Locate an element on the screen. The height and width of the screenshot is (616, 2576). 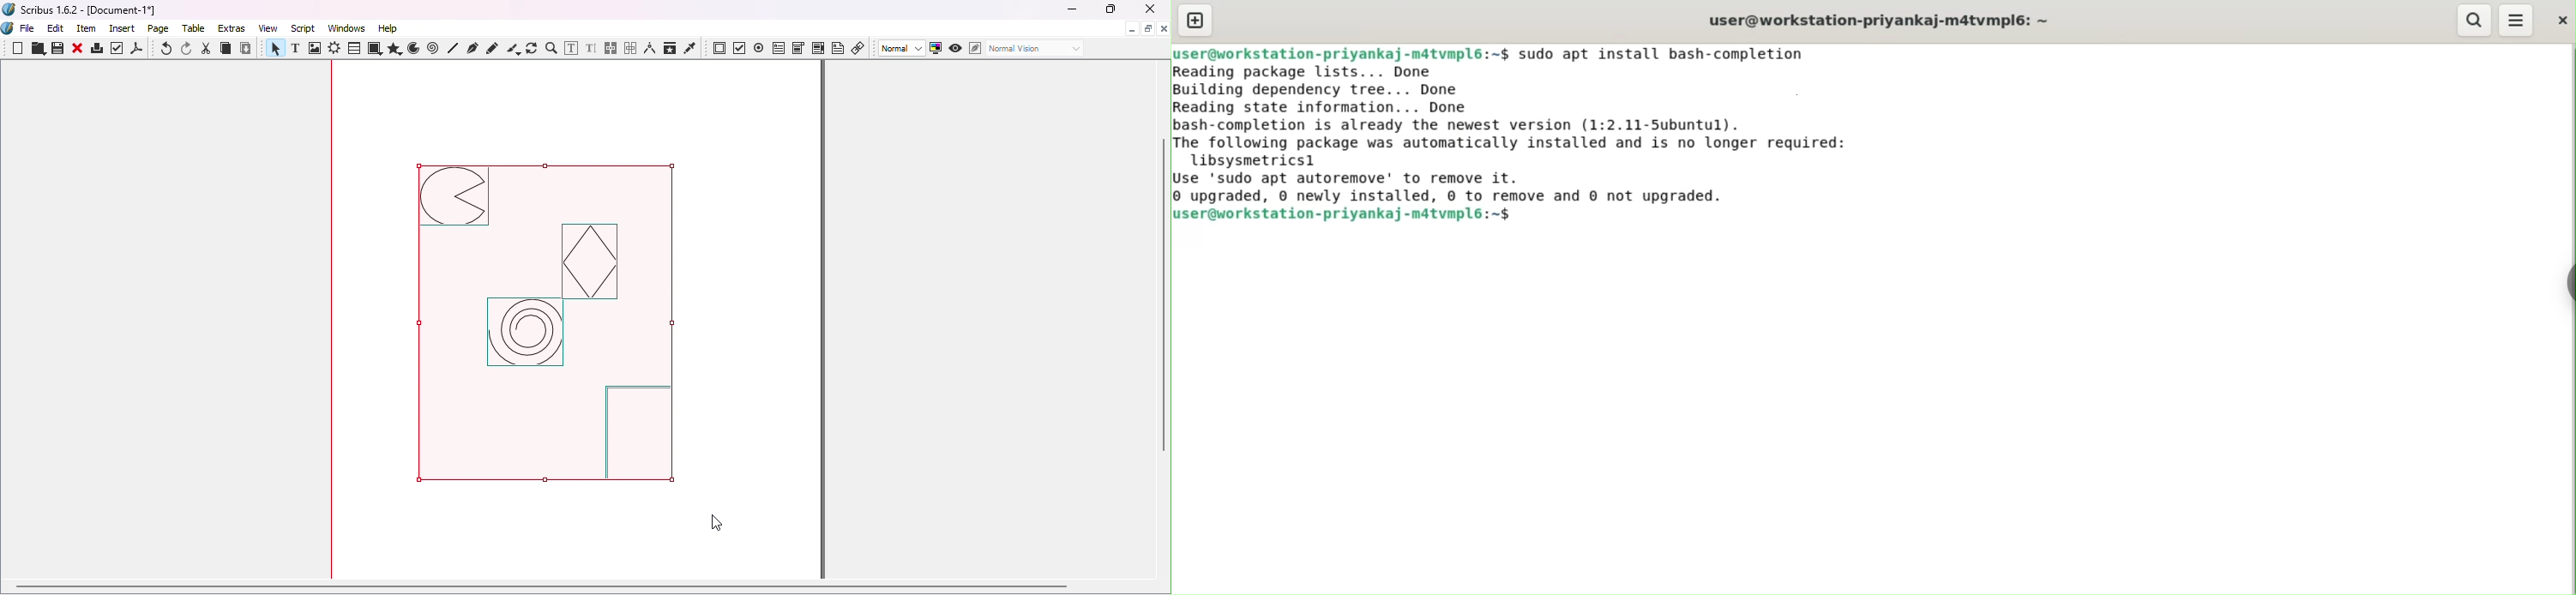
Link text frames is located at coordinates (611, 49).